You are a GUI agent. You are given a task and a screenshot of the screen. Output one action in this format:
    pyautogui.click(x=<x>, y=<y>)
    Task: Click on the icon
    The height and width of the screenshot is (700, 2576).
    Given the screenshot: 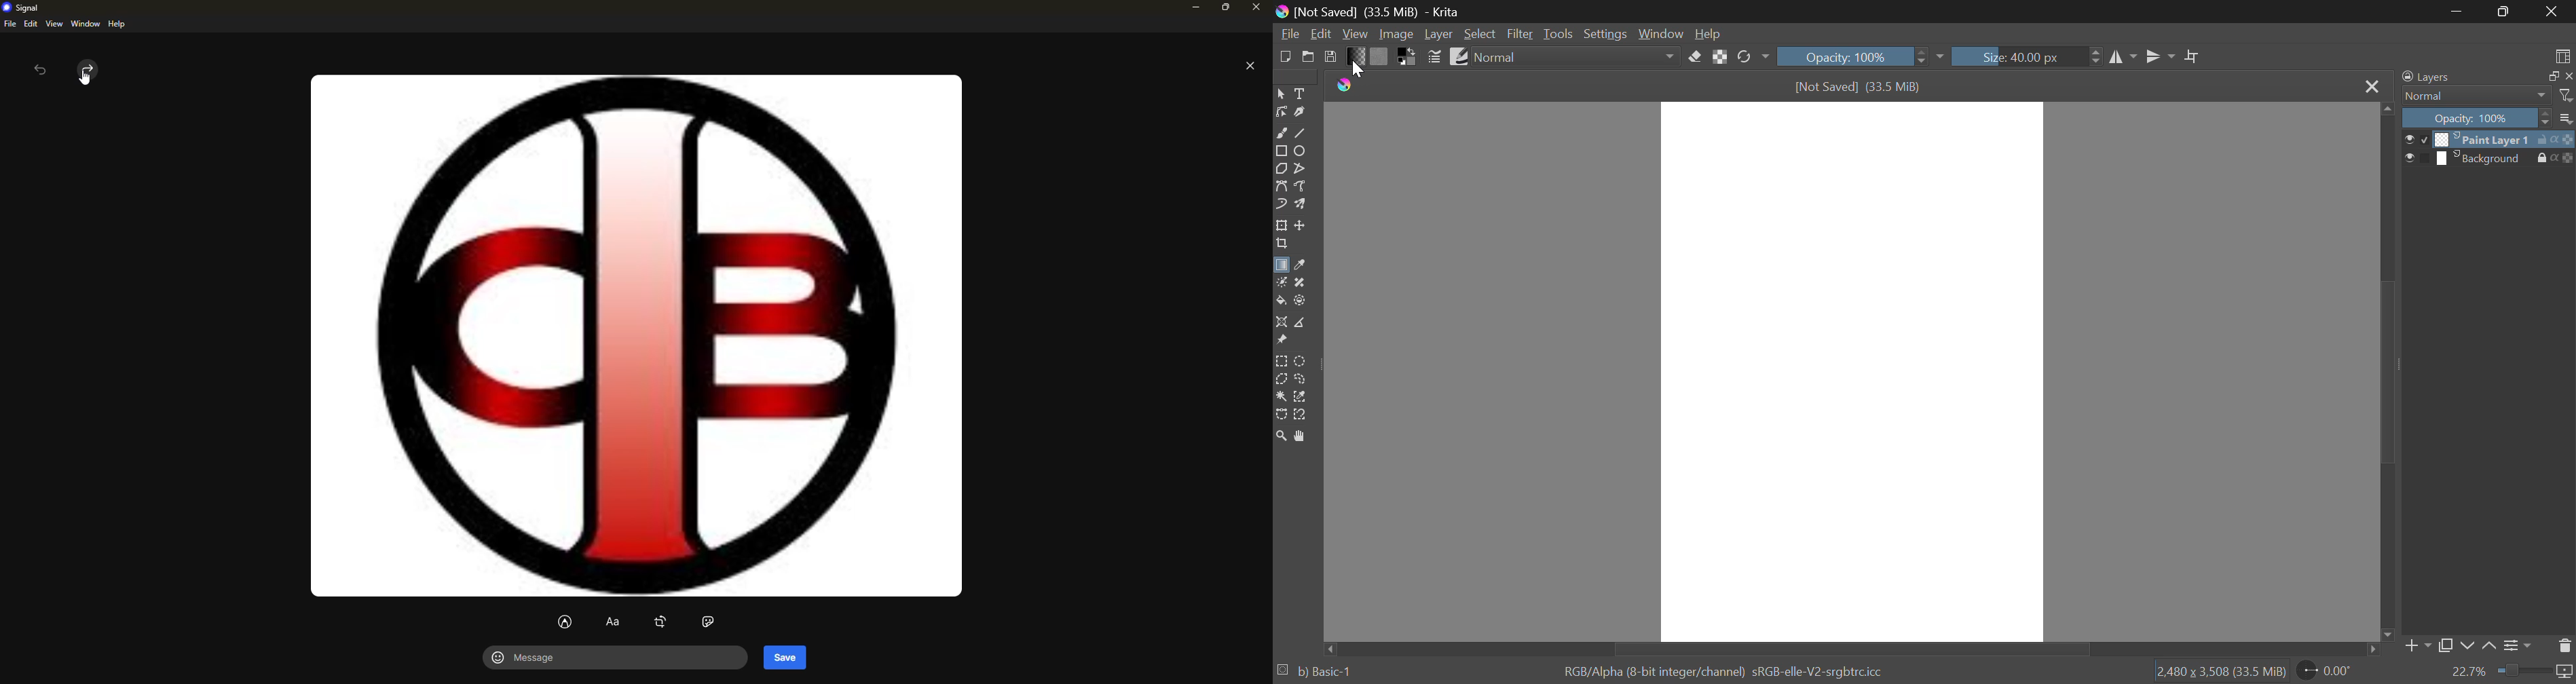 What is the action you would take?
    pyautogui.click(x=2568, y=158)
    